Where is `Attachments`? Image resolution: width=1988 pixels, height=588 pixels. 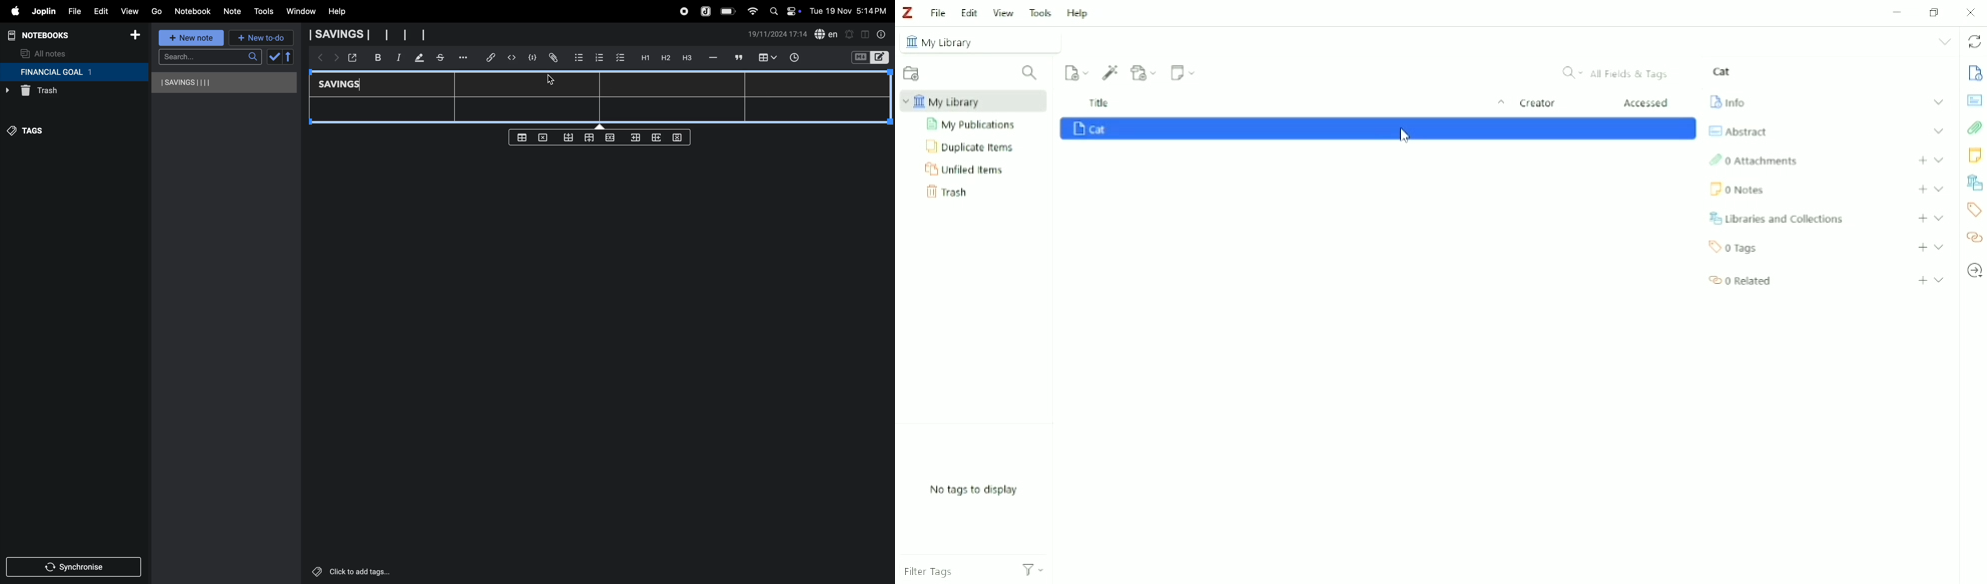
Attachments is located at coordinates (1753, 161).